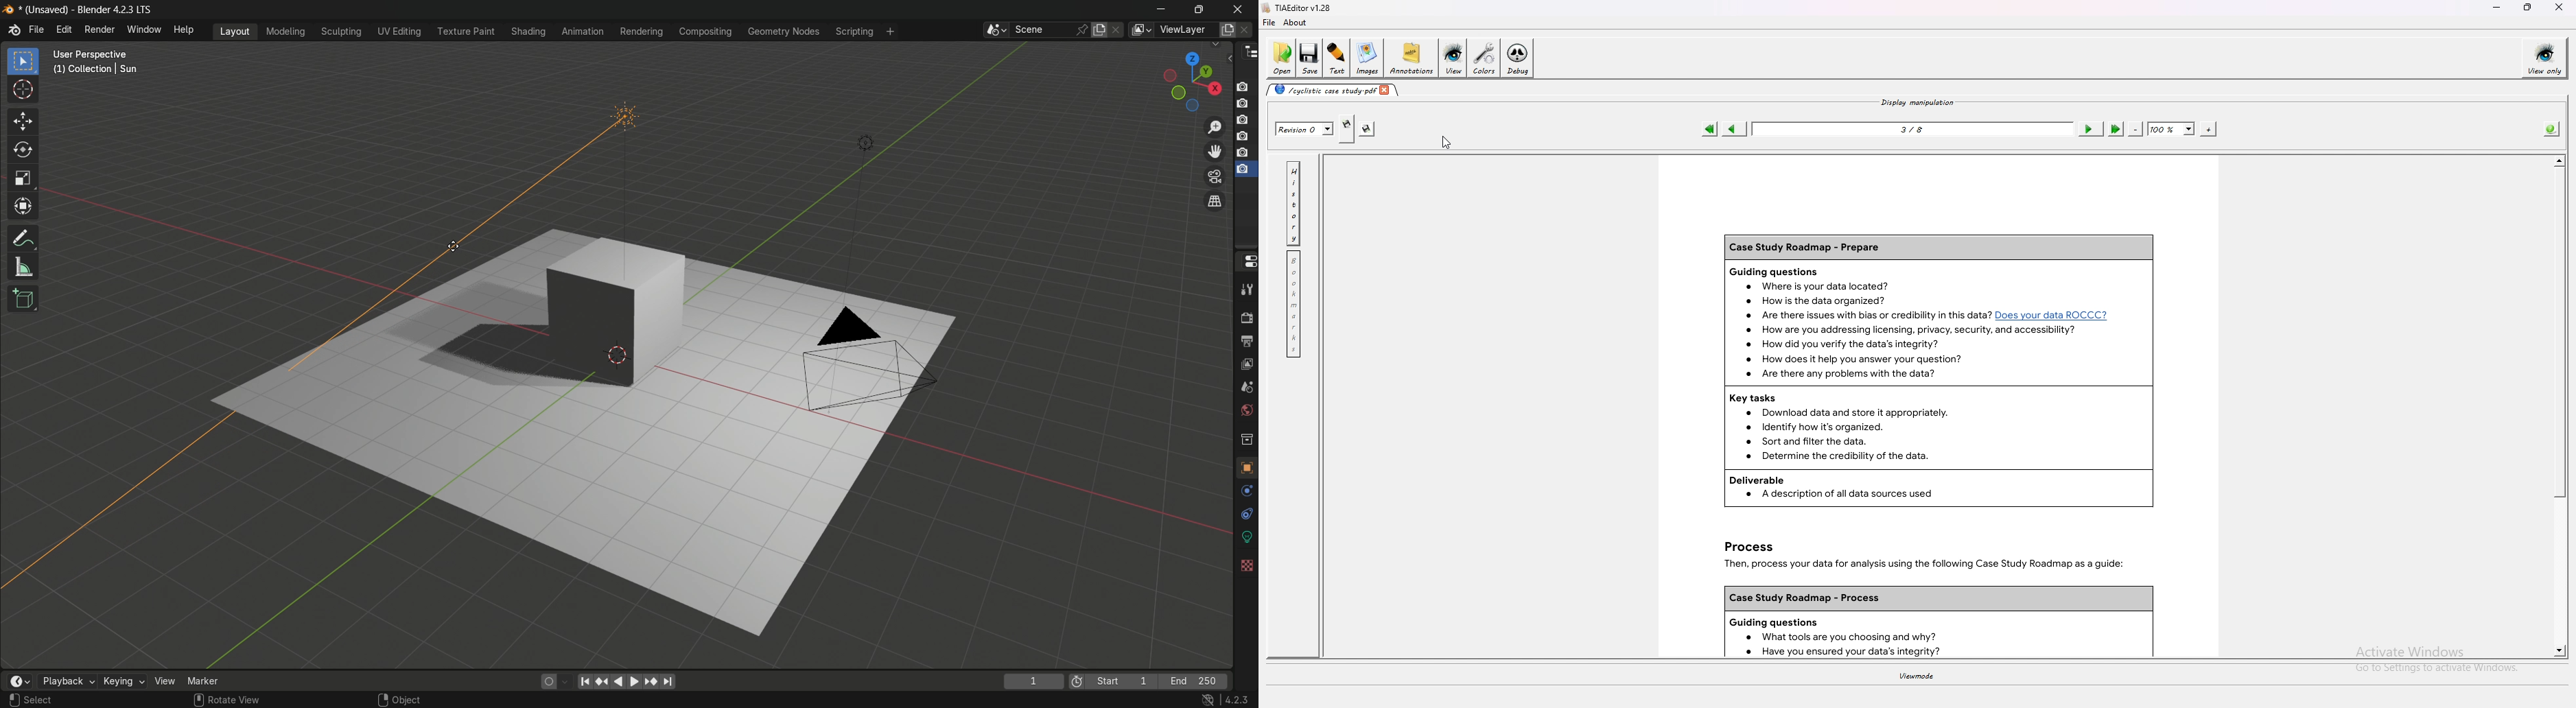 The height and width of the screenshot is (728, 2576). I want to click on texture paint, so click(463, 31).